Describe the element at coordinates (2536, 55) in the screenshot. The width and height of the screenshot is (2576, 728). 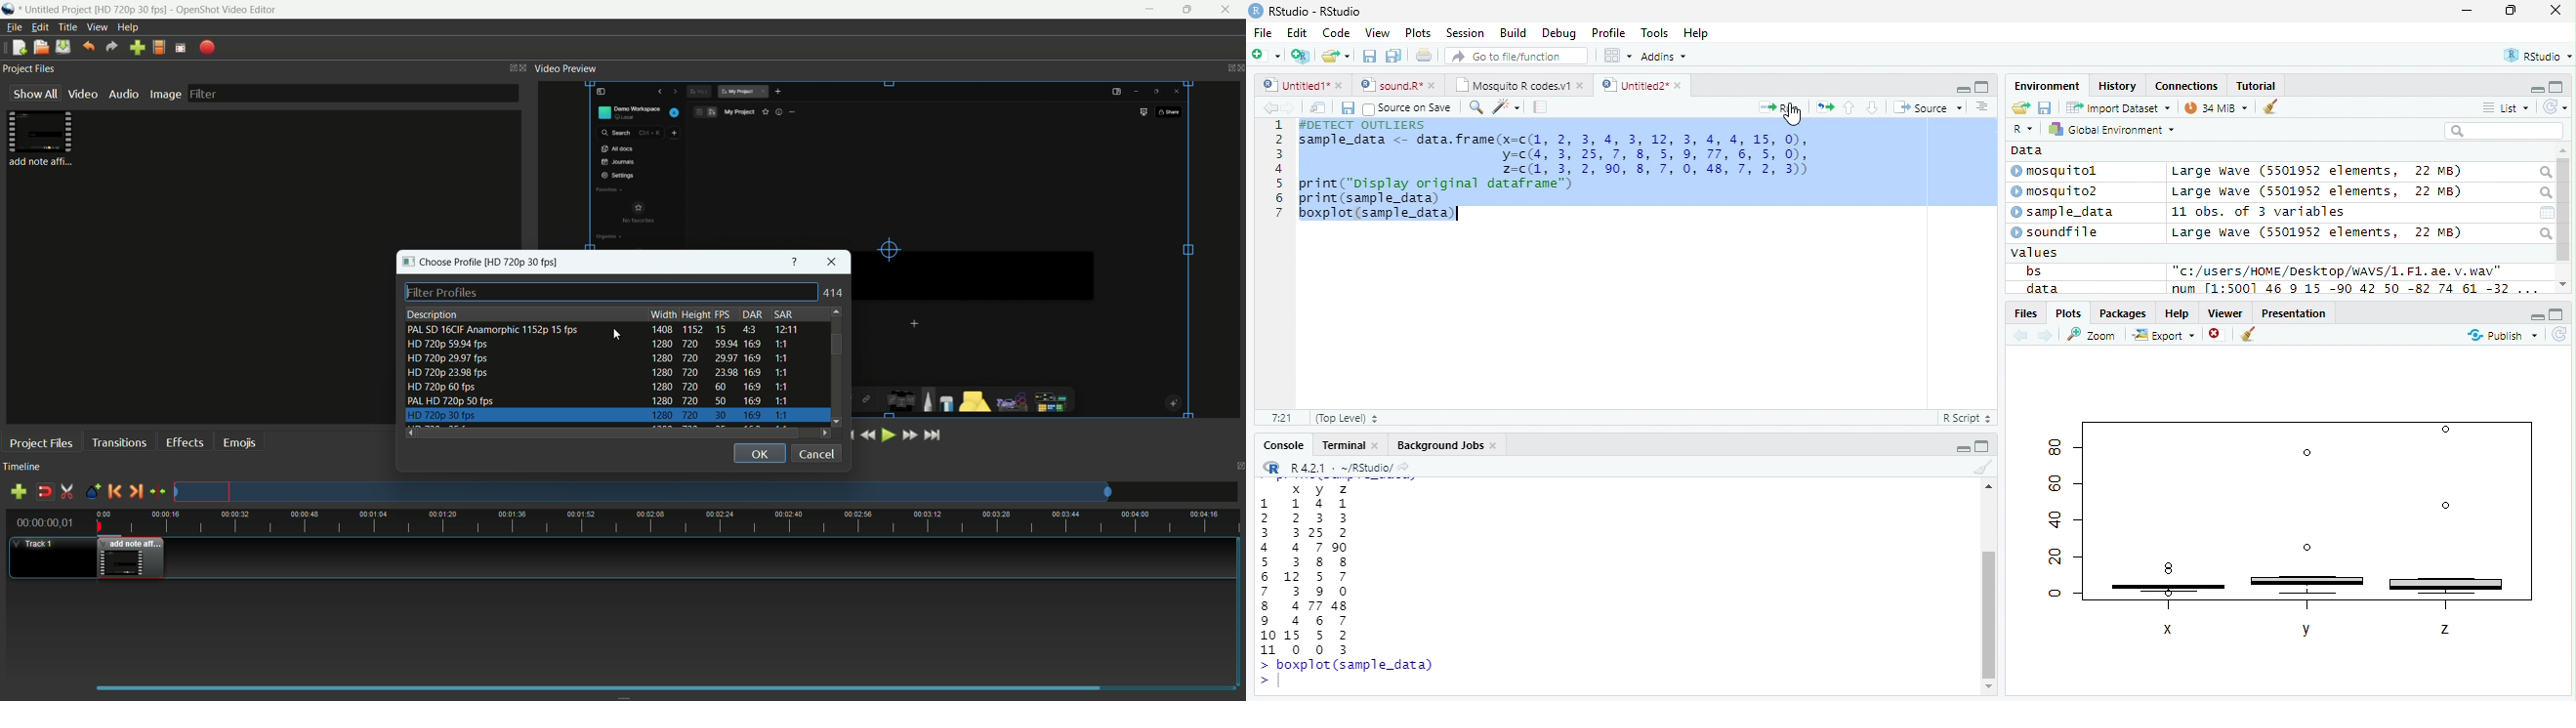
I see `RStudio` at that location.